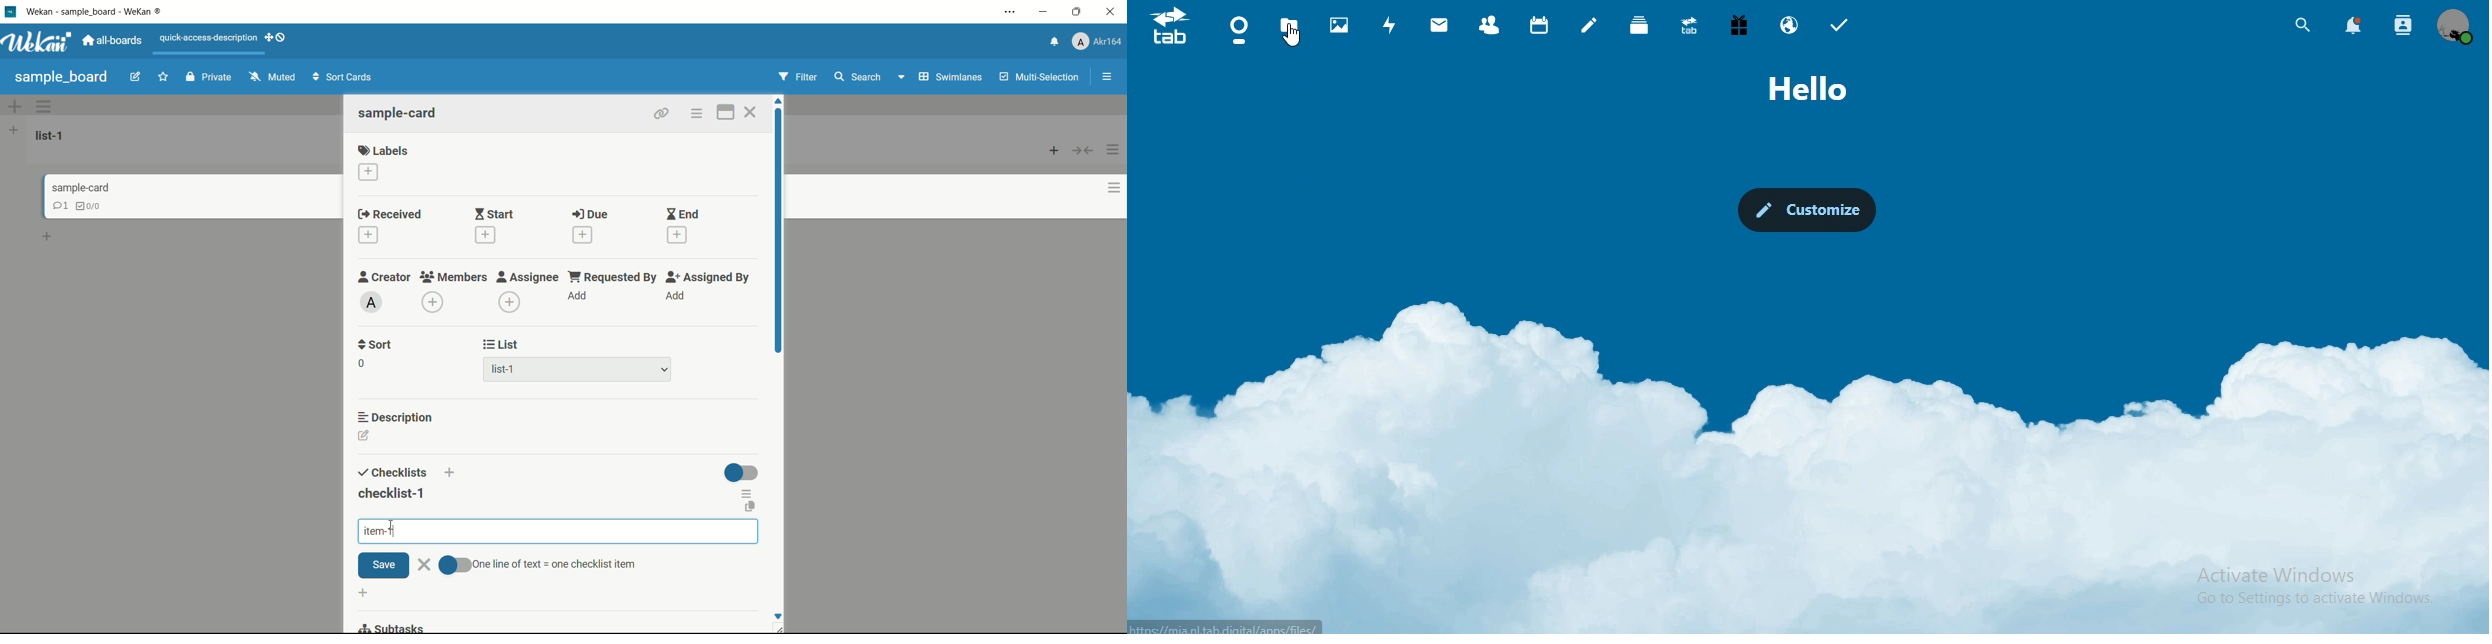 This screenshot has width=2492, height=644. I want to click on minimize, so click(1044, 12).